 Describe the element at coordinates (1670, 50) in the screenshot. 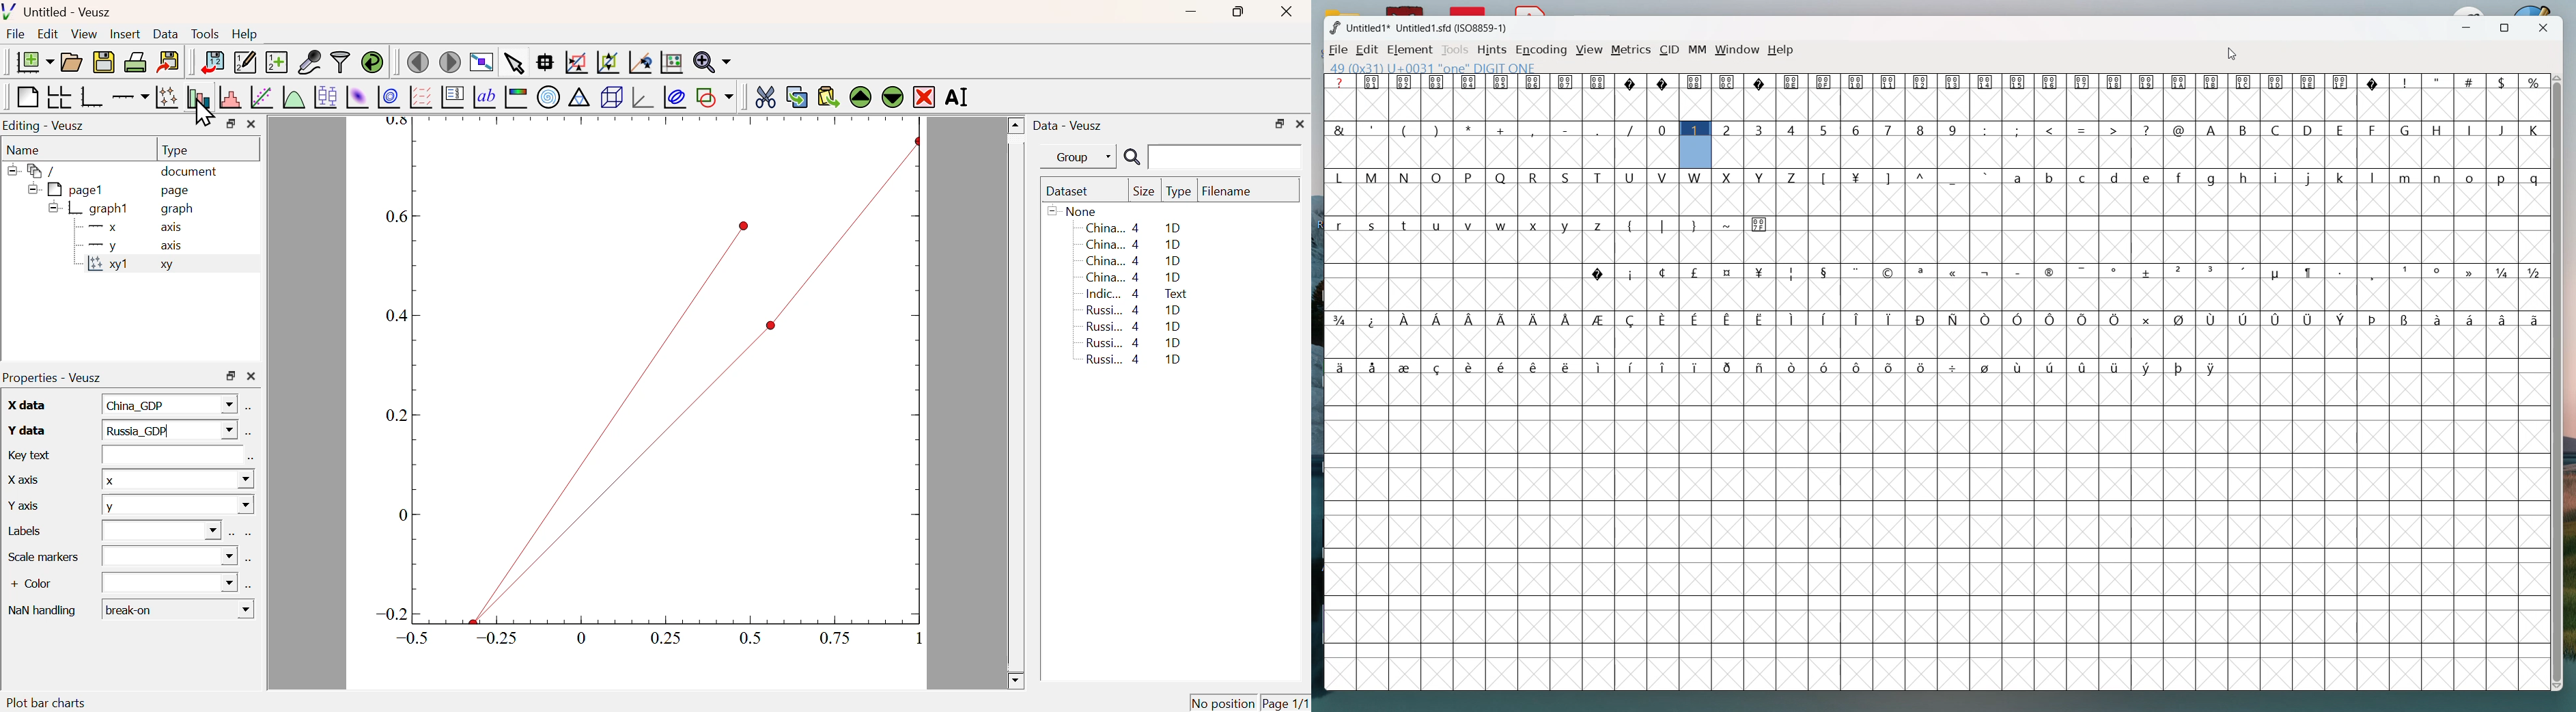

I see `CID` at that location.